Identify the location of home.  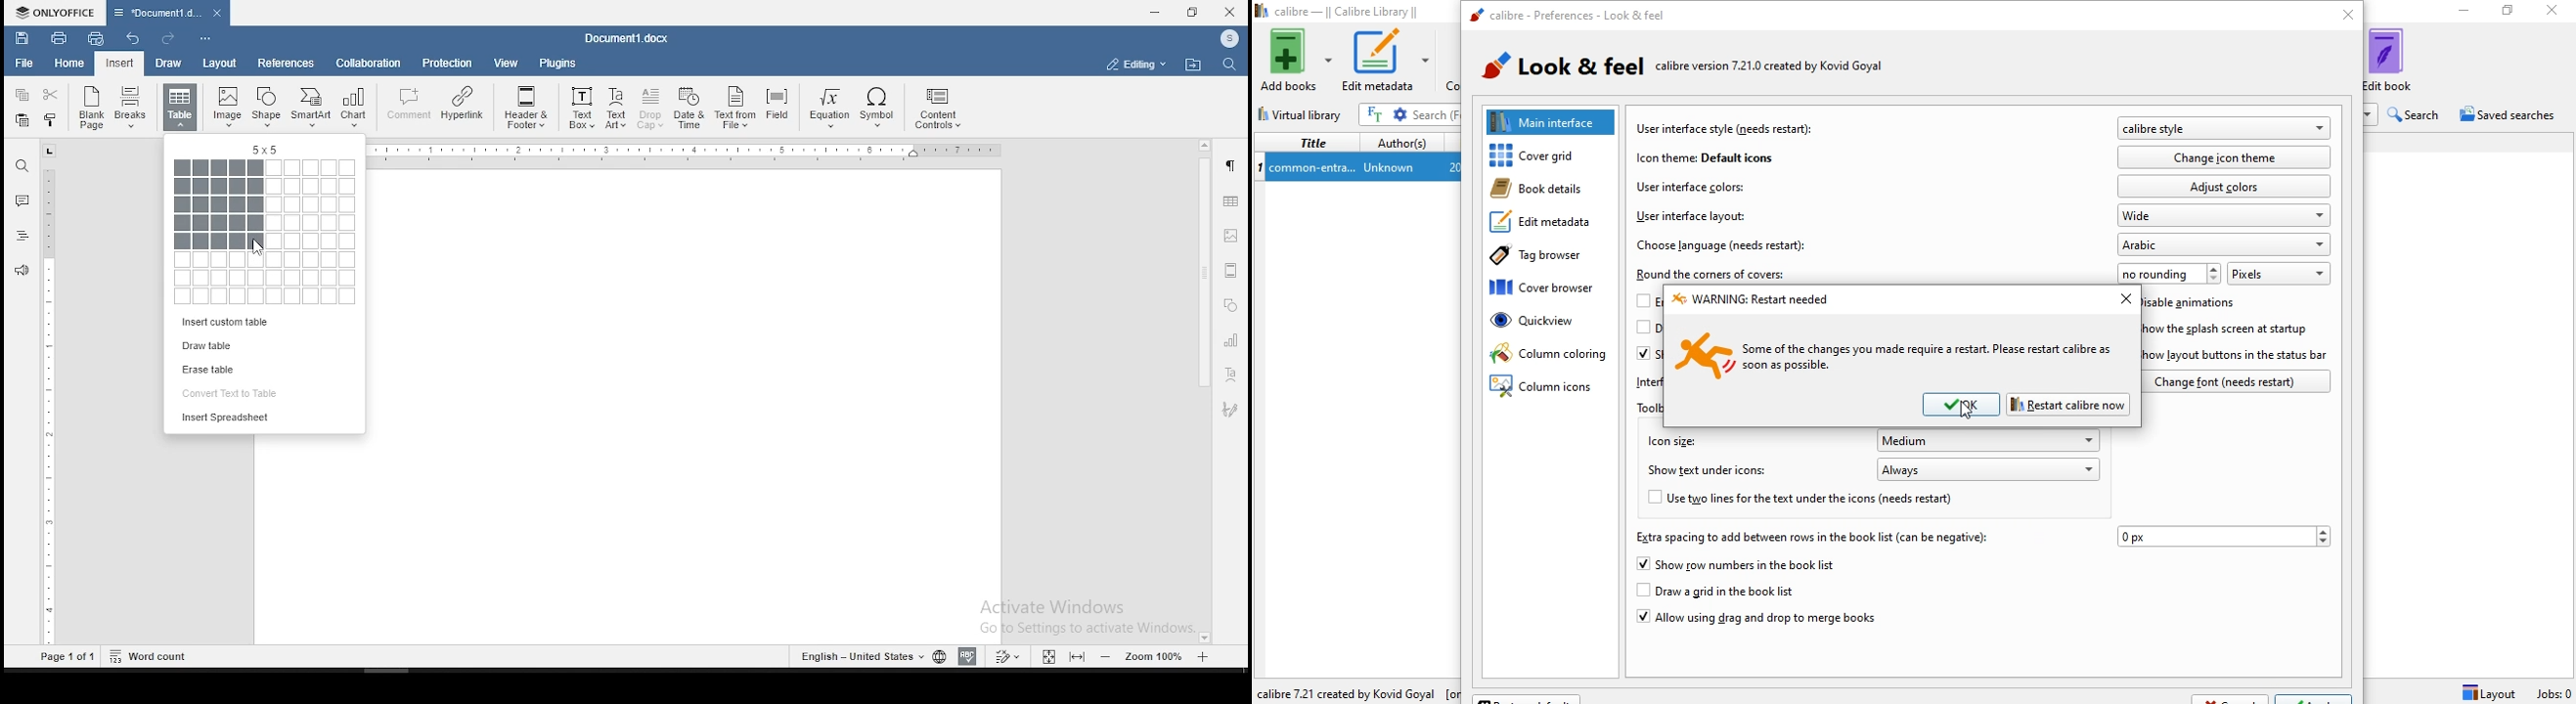
(69, 64).